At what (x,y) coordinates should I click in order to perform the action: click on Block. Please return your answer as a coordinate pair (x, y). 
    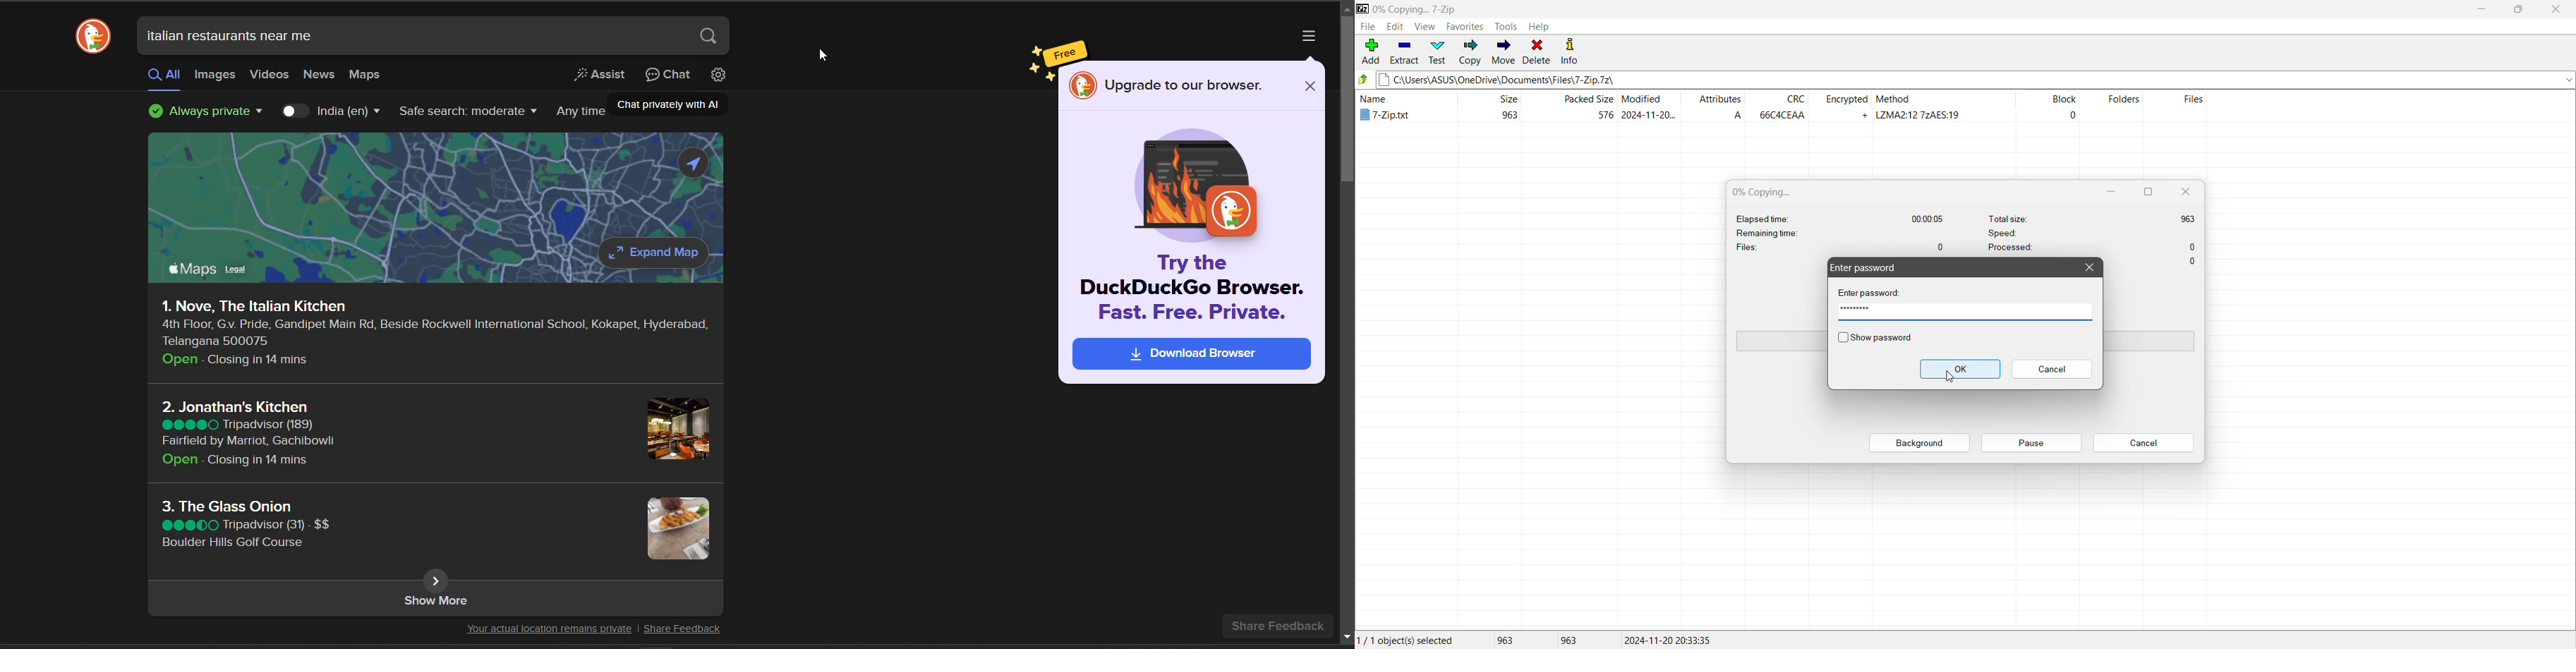
    Looking at the image, I should click on (2047, 108).